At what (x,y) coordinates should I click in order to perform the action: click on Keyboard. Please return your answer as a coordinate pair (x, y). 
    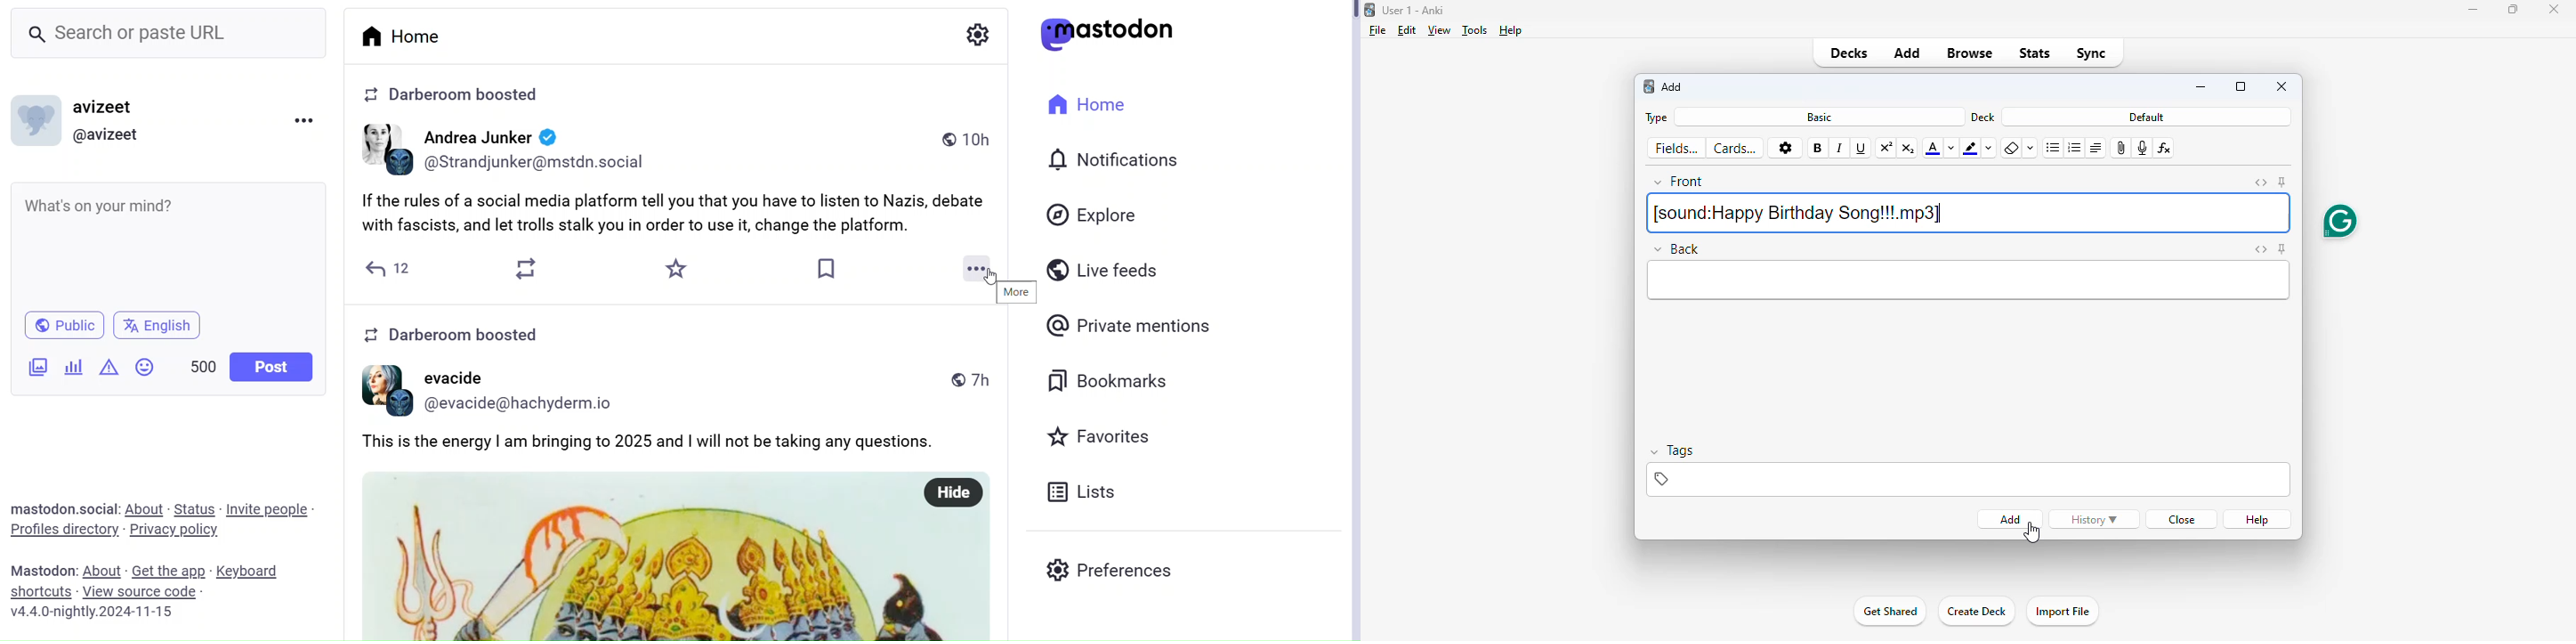
    Looking at the image, I should click on (251, 572).